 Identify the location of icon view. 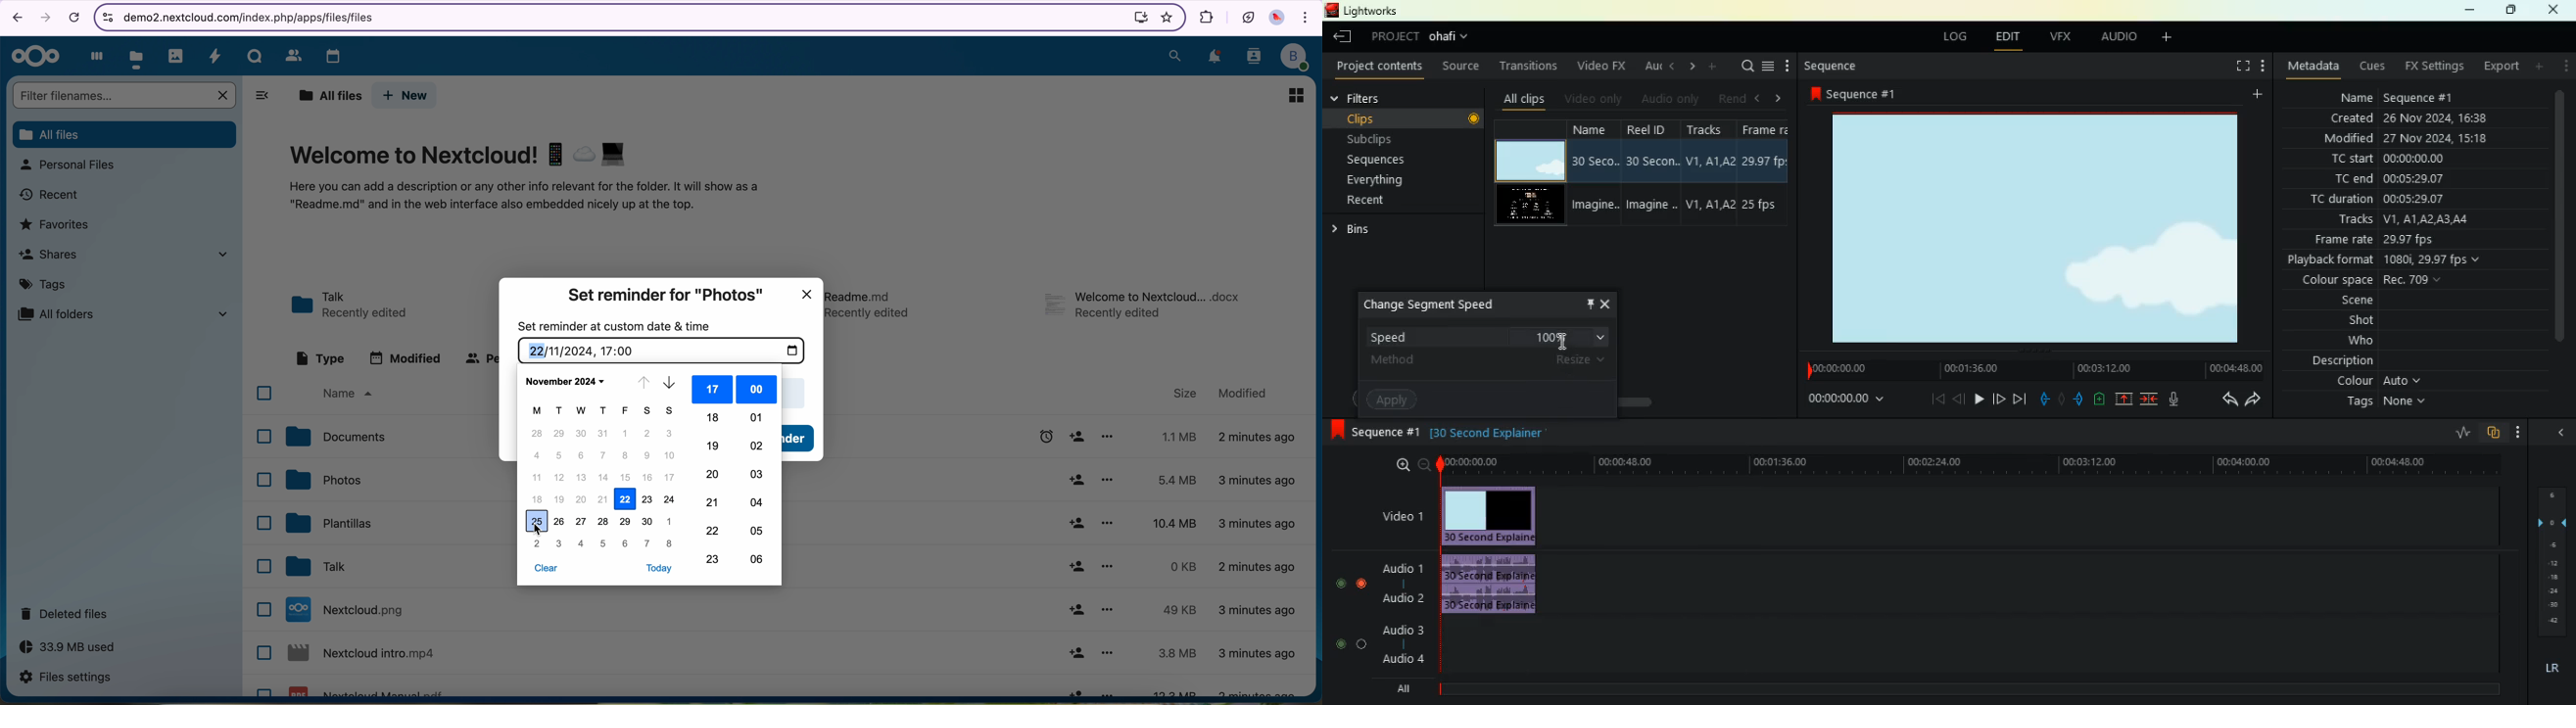
(1295, 95).